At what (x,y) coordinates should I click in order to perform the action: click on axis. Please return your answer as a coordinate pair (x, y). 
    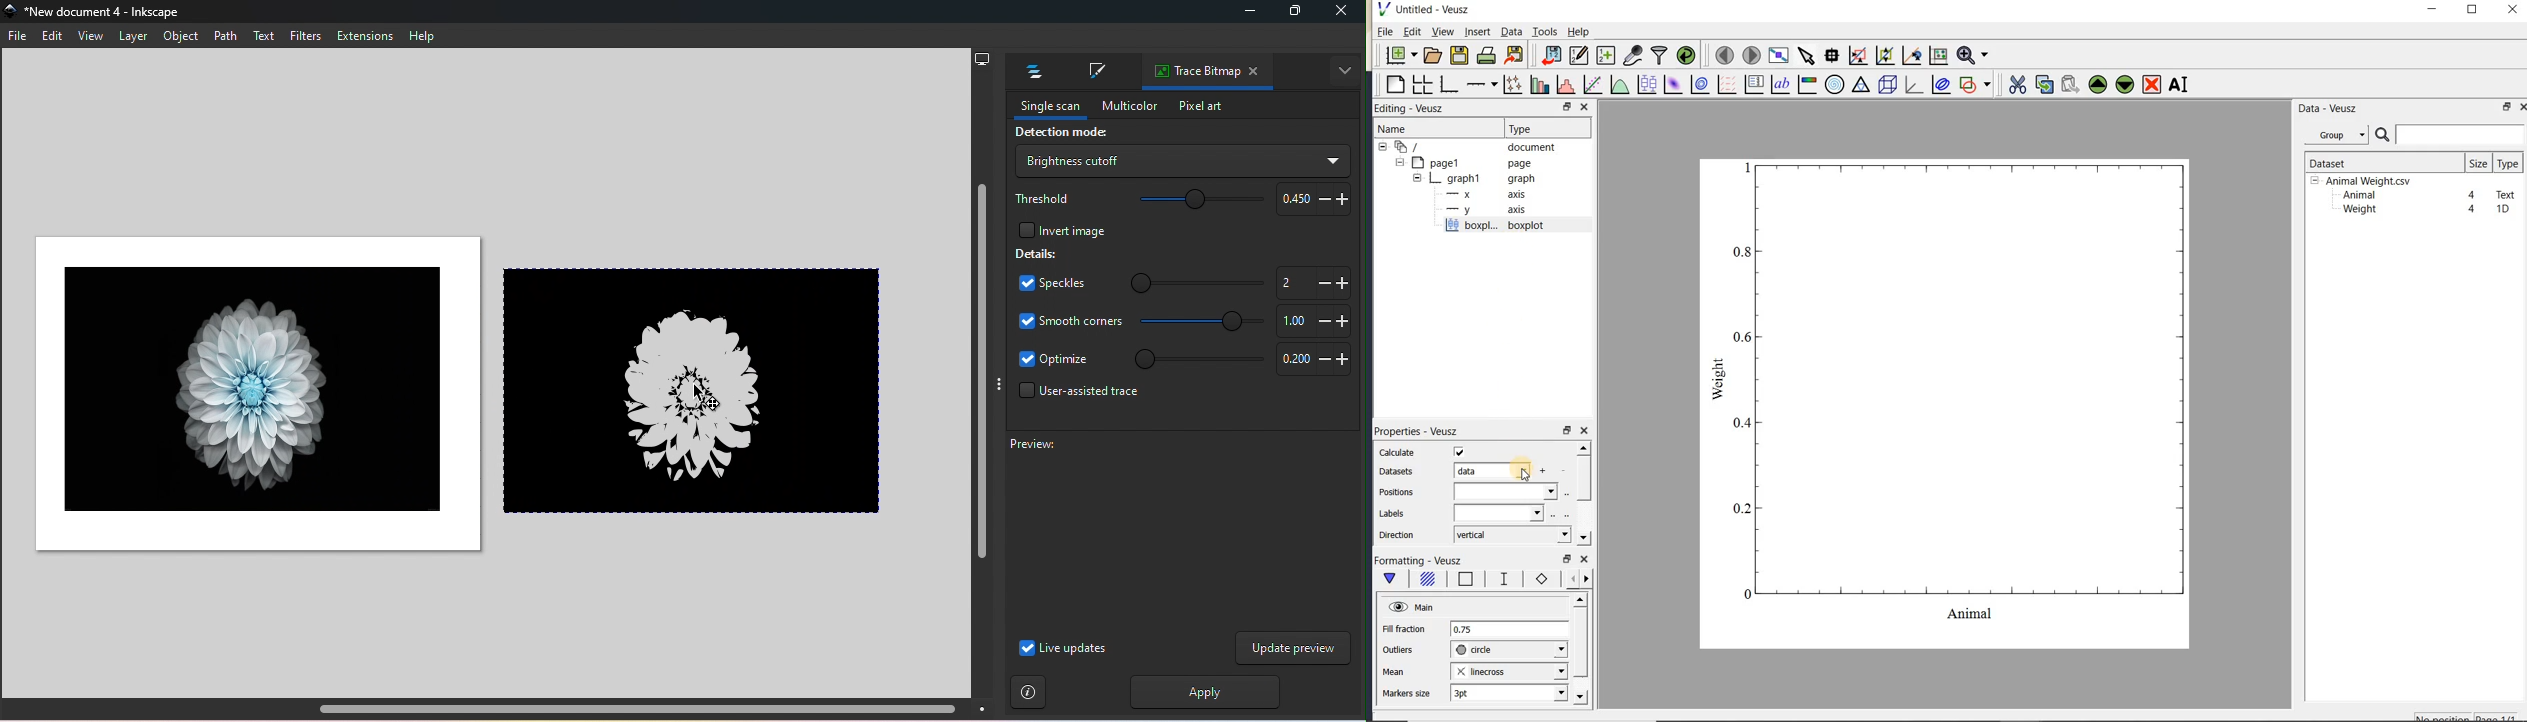
    Looking at the image, I should click on (1482, 194).